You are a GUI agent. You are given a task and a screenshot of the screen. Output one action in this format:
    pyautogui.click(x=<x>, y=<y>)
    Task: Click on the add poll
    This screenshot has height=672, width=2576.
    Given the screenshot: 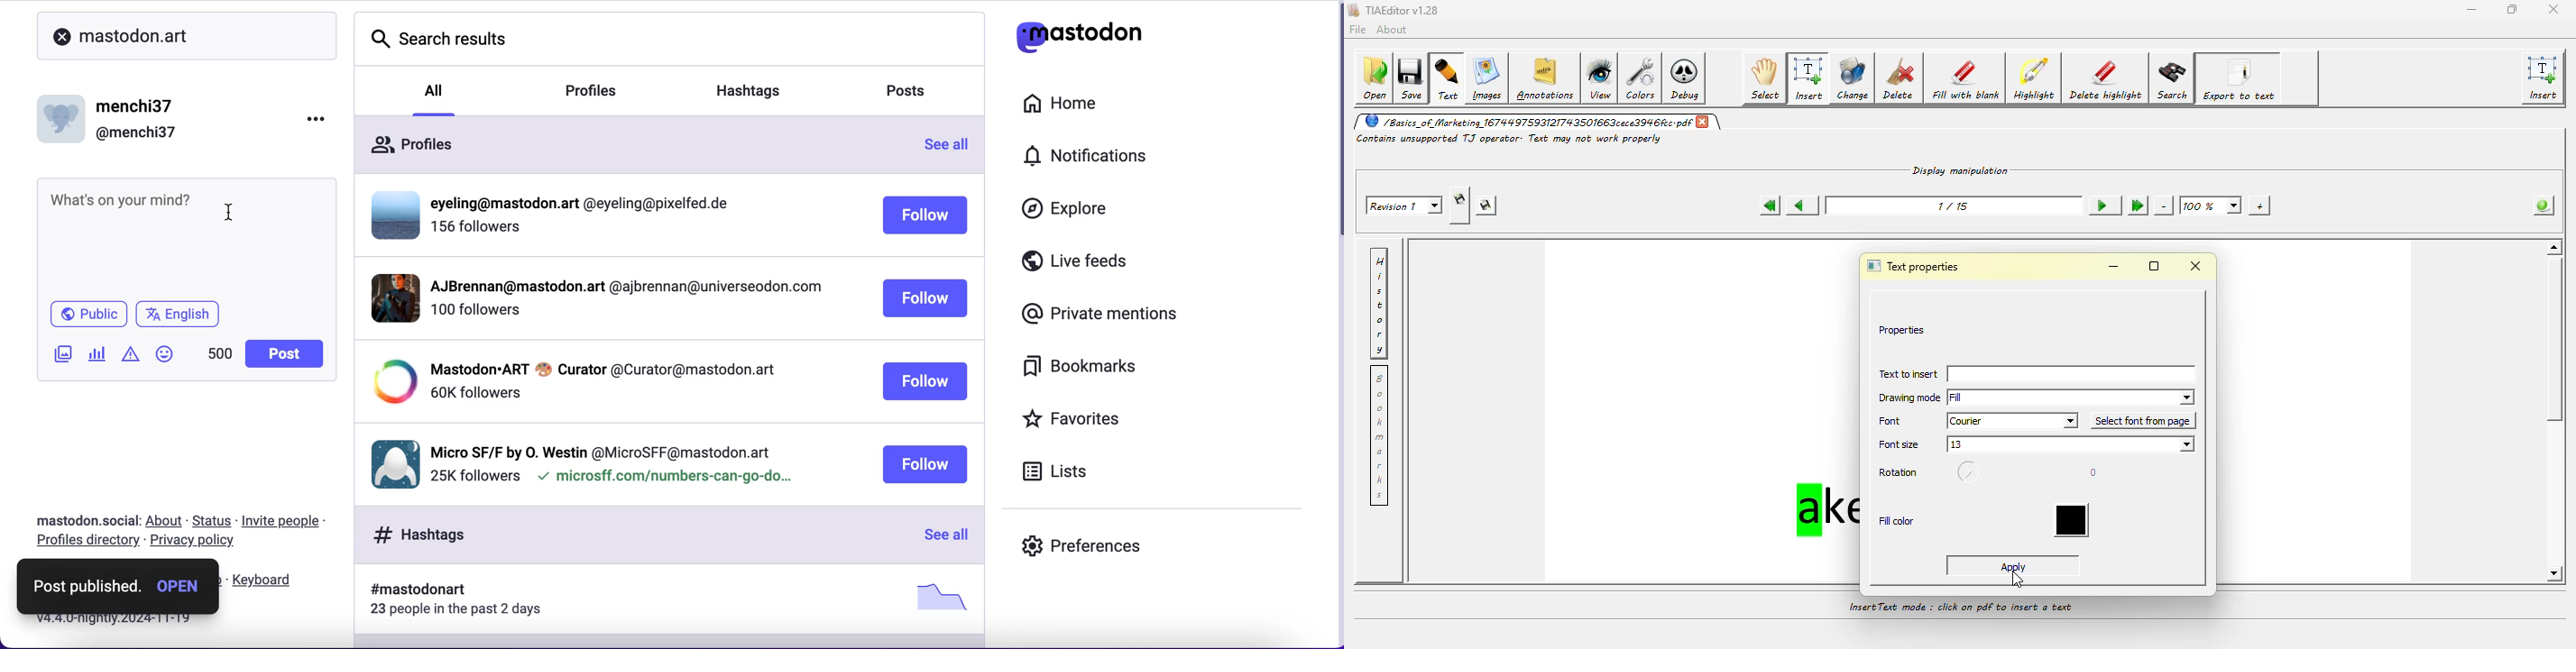 What is the action you would take?
    pyautogui.click(x=97, y=356)
    